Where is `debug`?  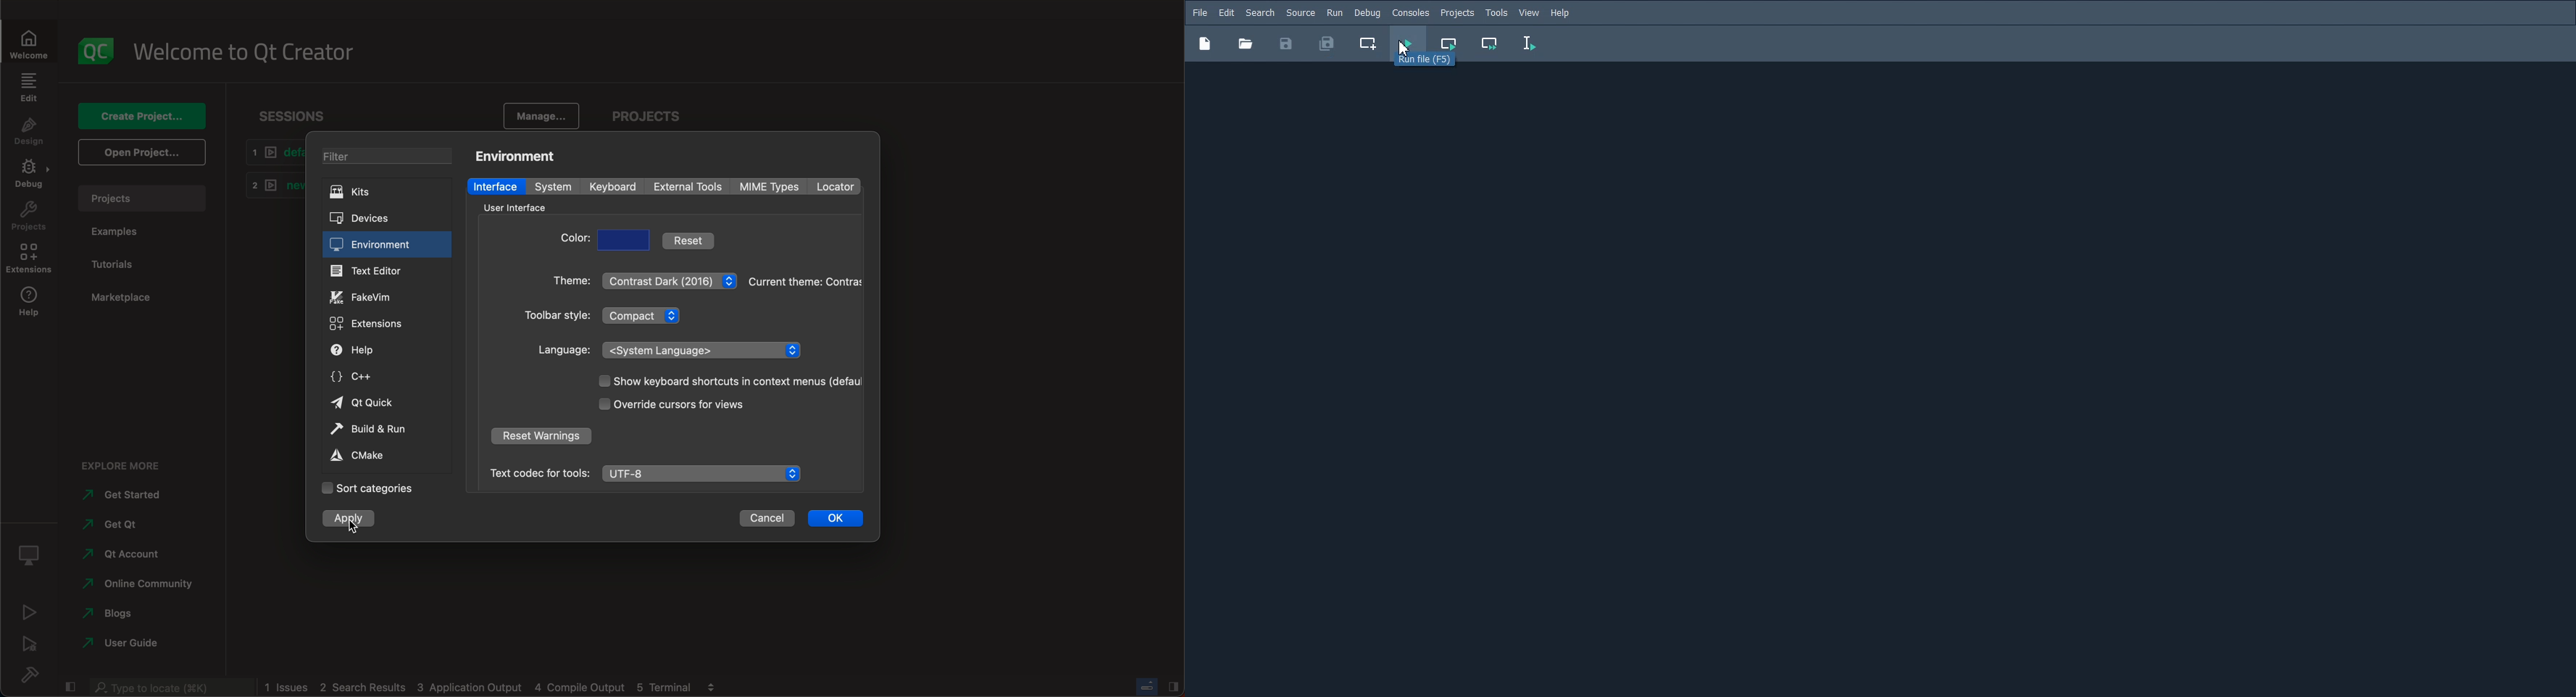
debug is located at coordinates (32, 552).